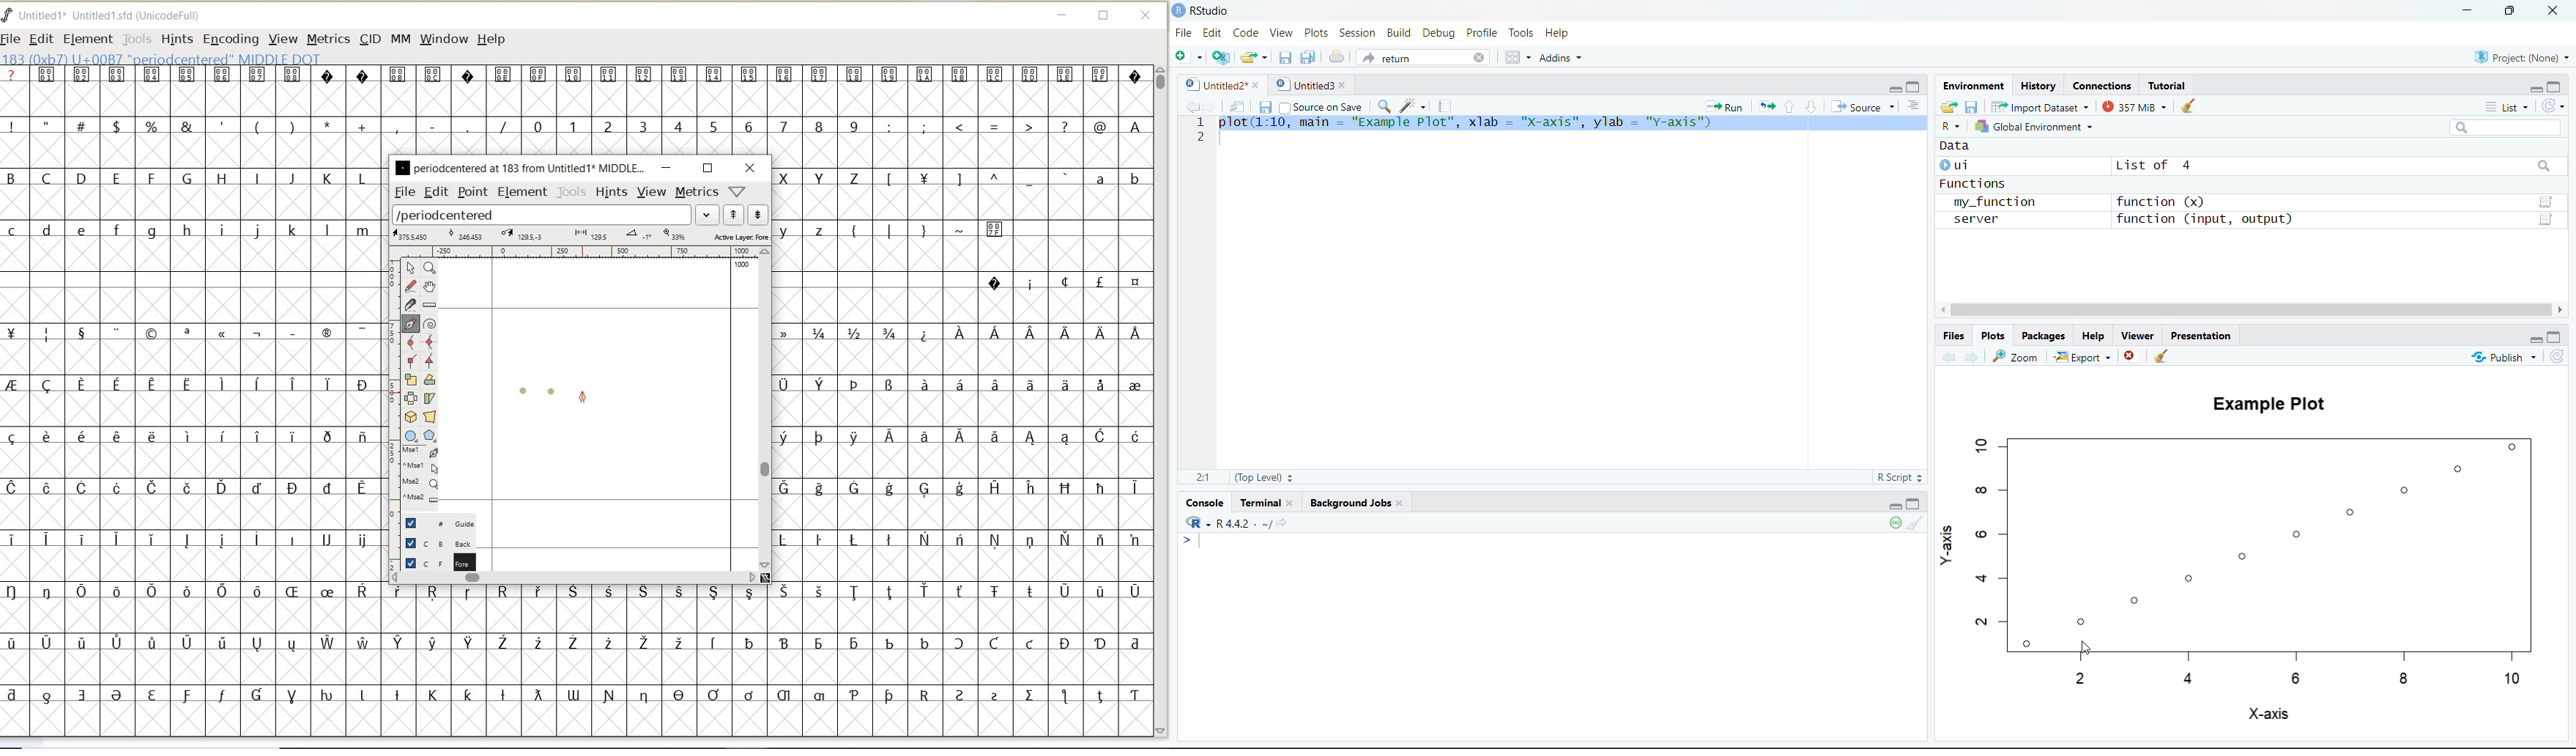  What do you see at coordinates (1189, 56) in the screenshot?
I see `New File` at bounding box center [1189, 56].